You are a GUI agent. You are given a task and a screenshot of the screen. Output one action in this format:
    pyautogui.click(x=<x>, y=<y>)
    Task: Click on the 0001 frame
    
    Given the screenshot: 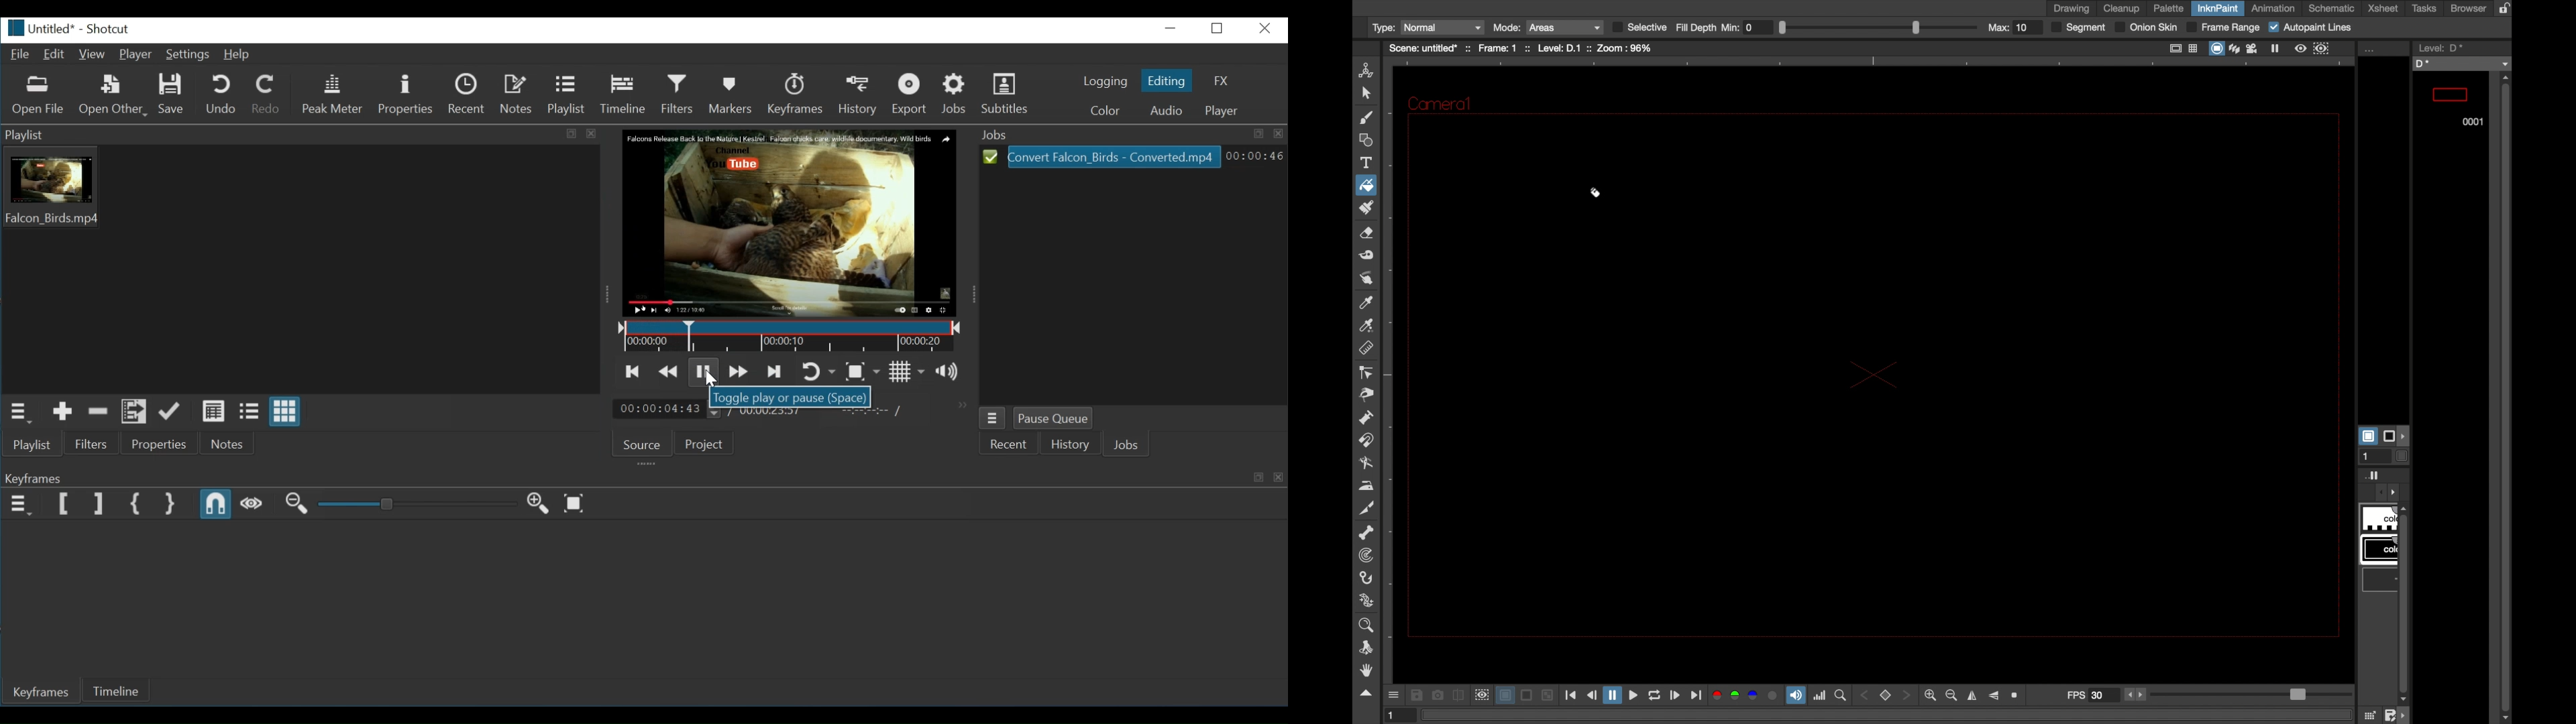 What is the action you would take?
    pyautogui.click(x=2451, y=102)
    